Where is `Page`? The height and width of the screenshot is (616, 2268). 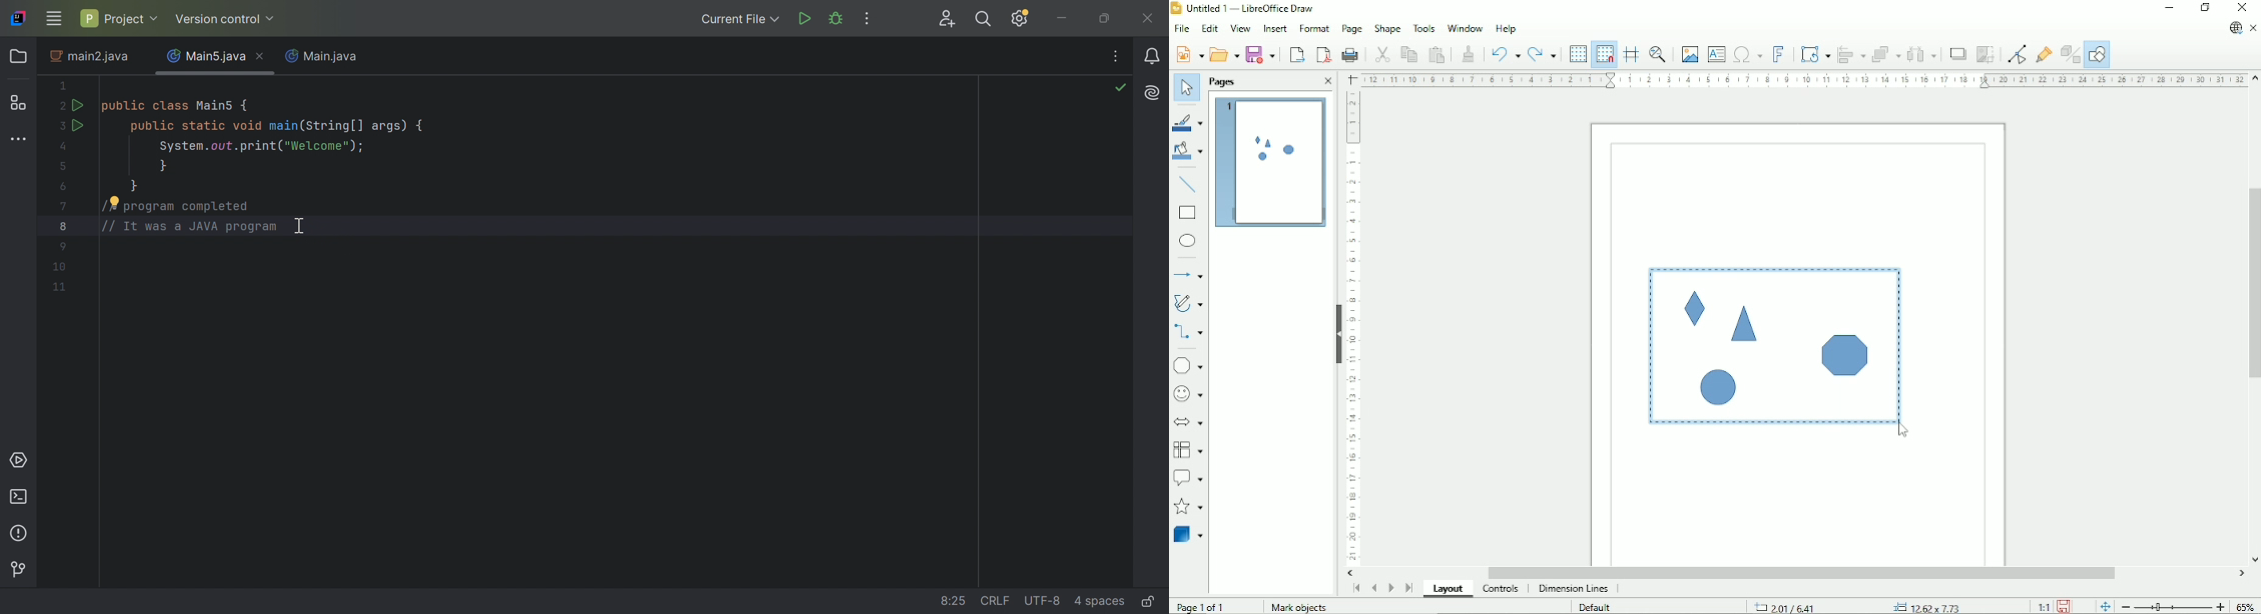 Page is located at coordinates (1350, 29).